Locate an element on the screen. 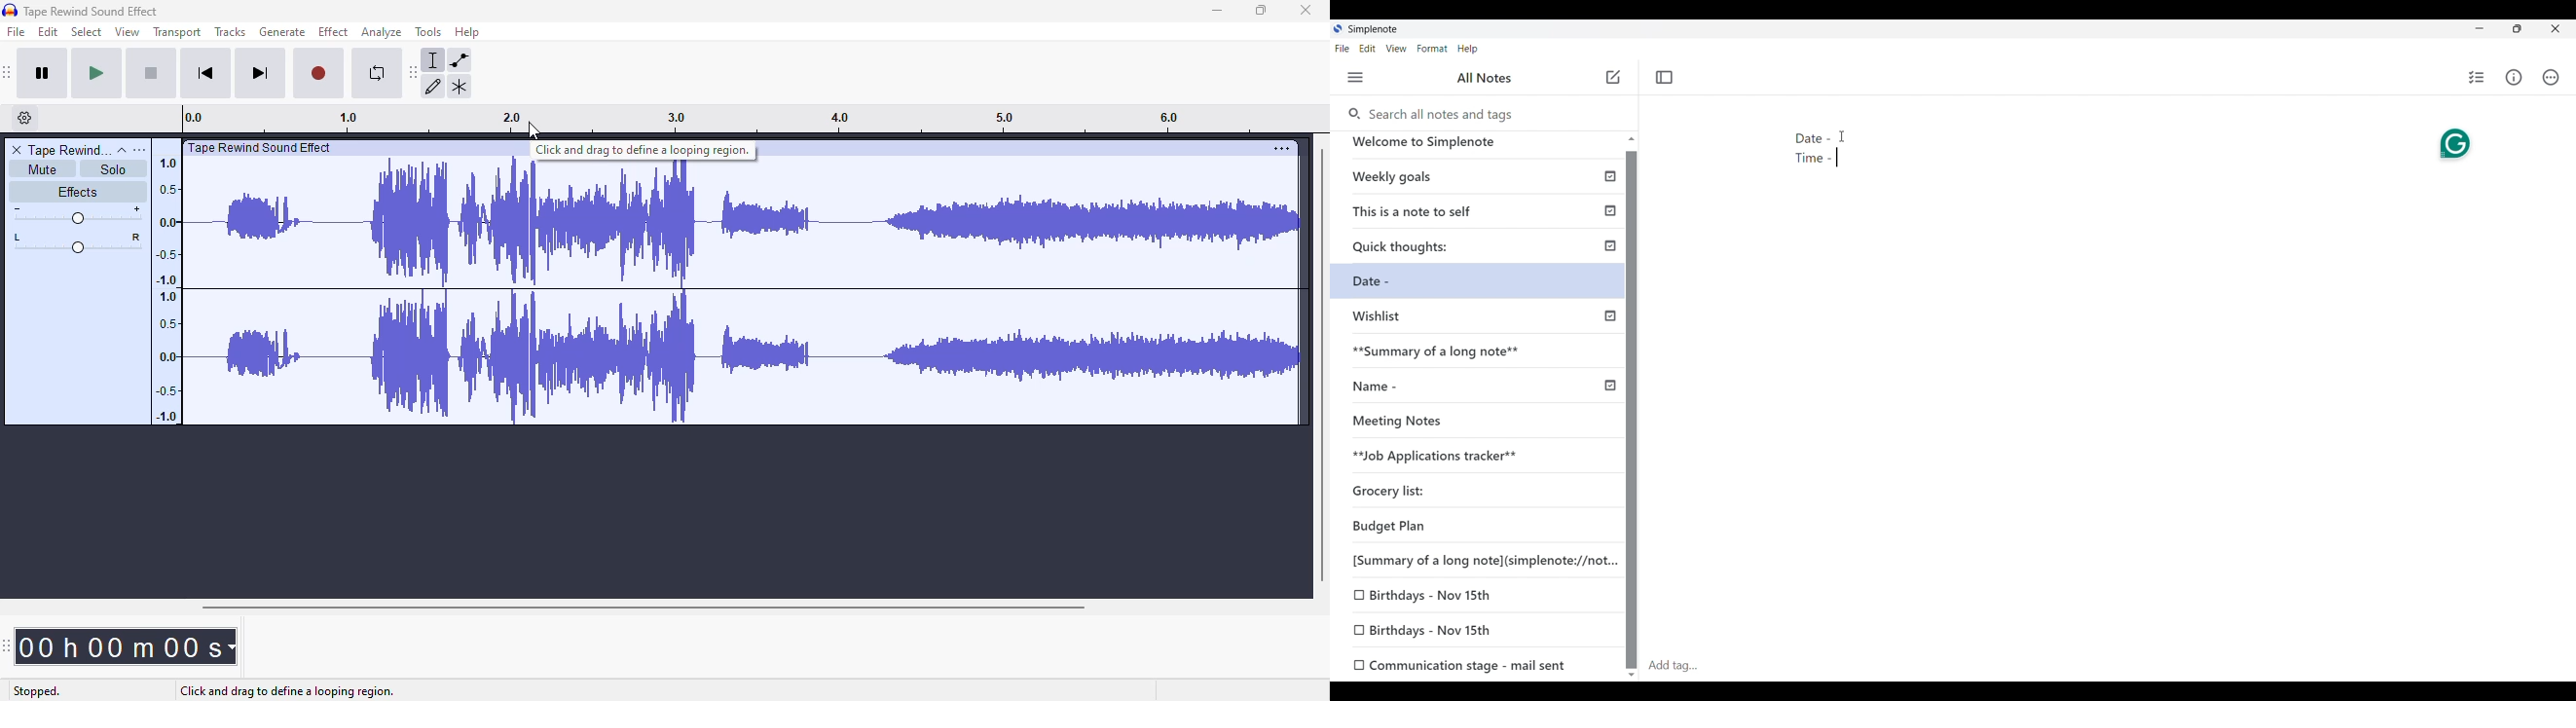  Quick slide to bottom is located at coordinates (1632, 675).